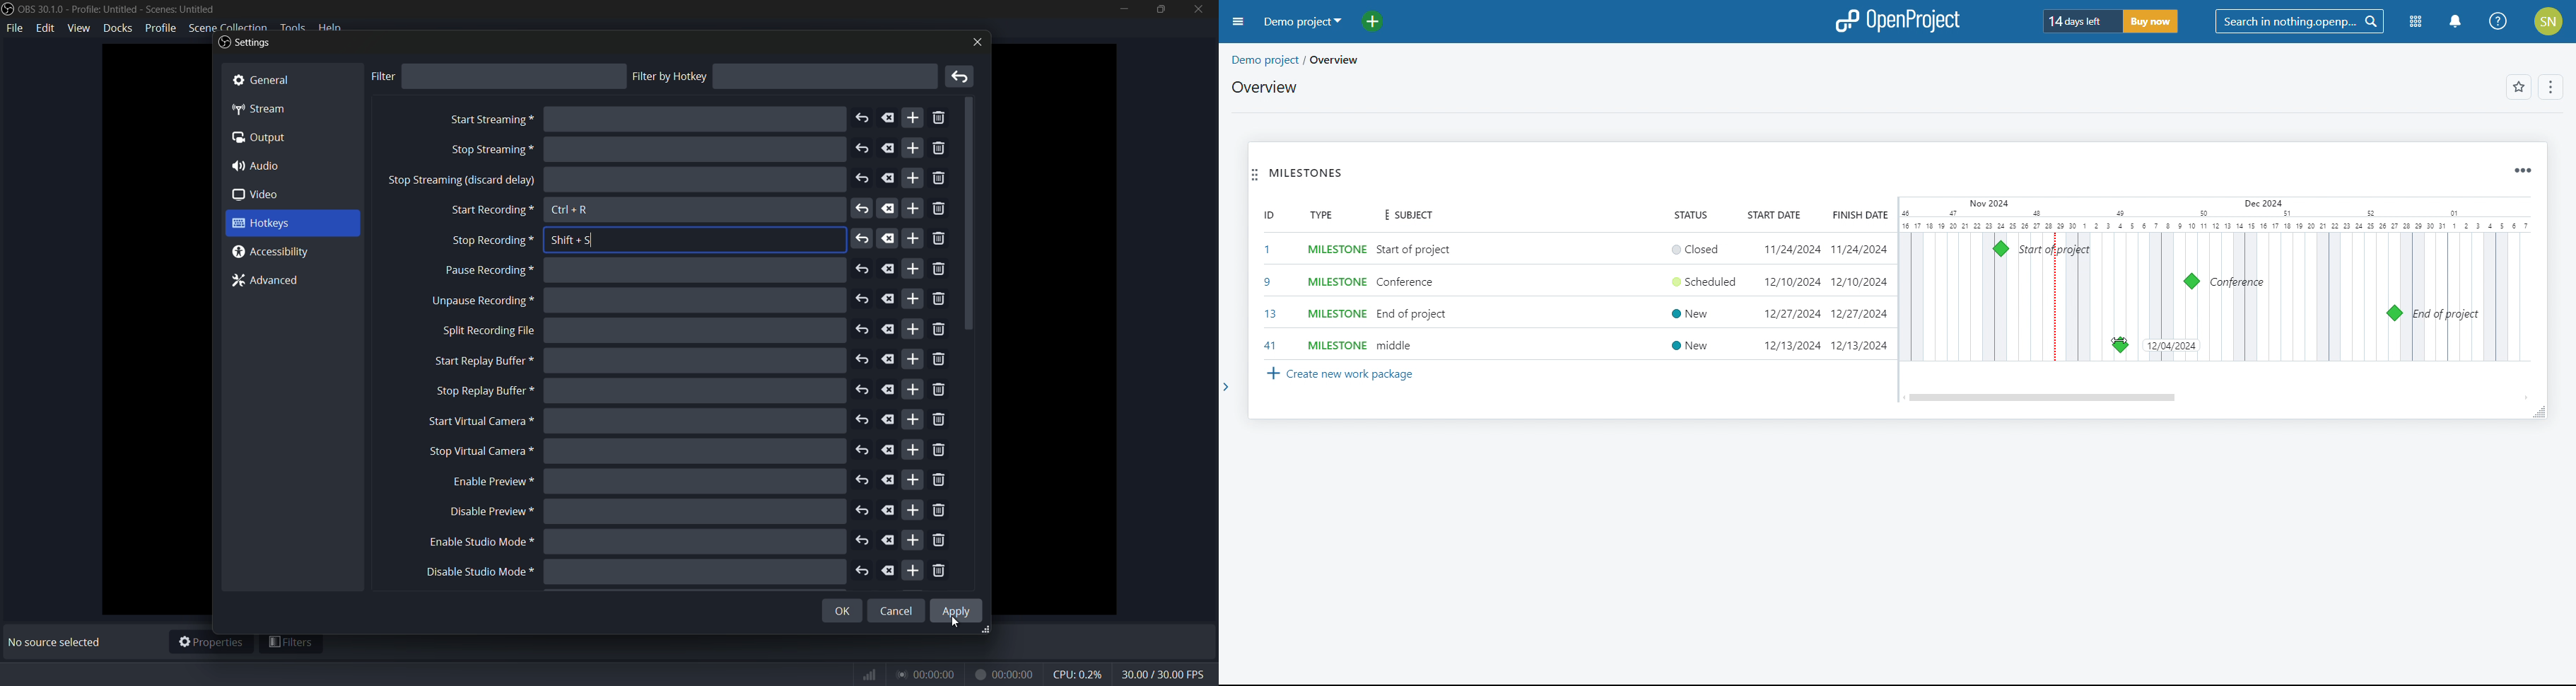 Image resolution: width=2576 pixels, height=700 pixels. What do you see at coordinates (942, 119) in the screenshot?
I see `remove` at bounding box center [942, 119].